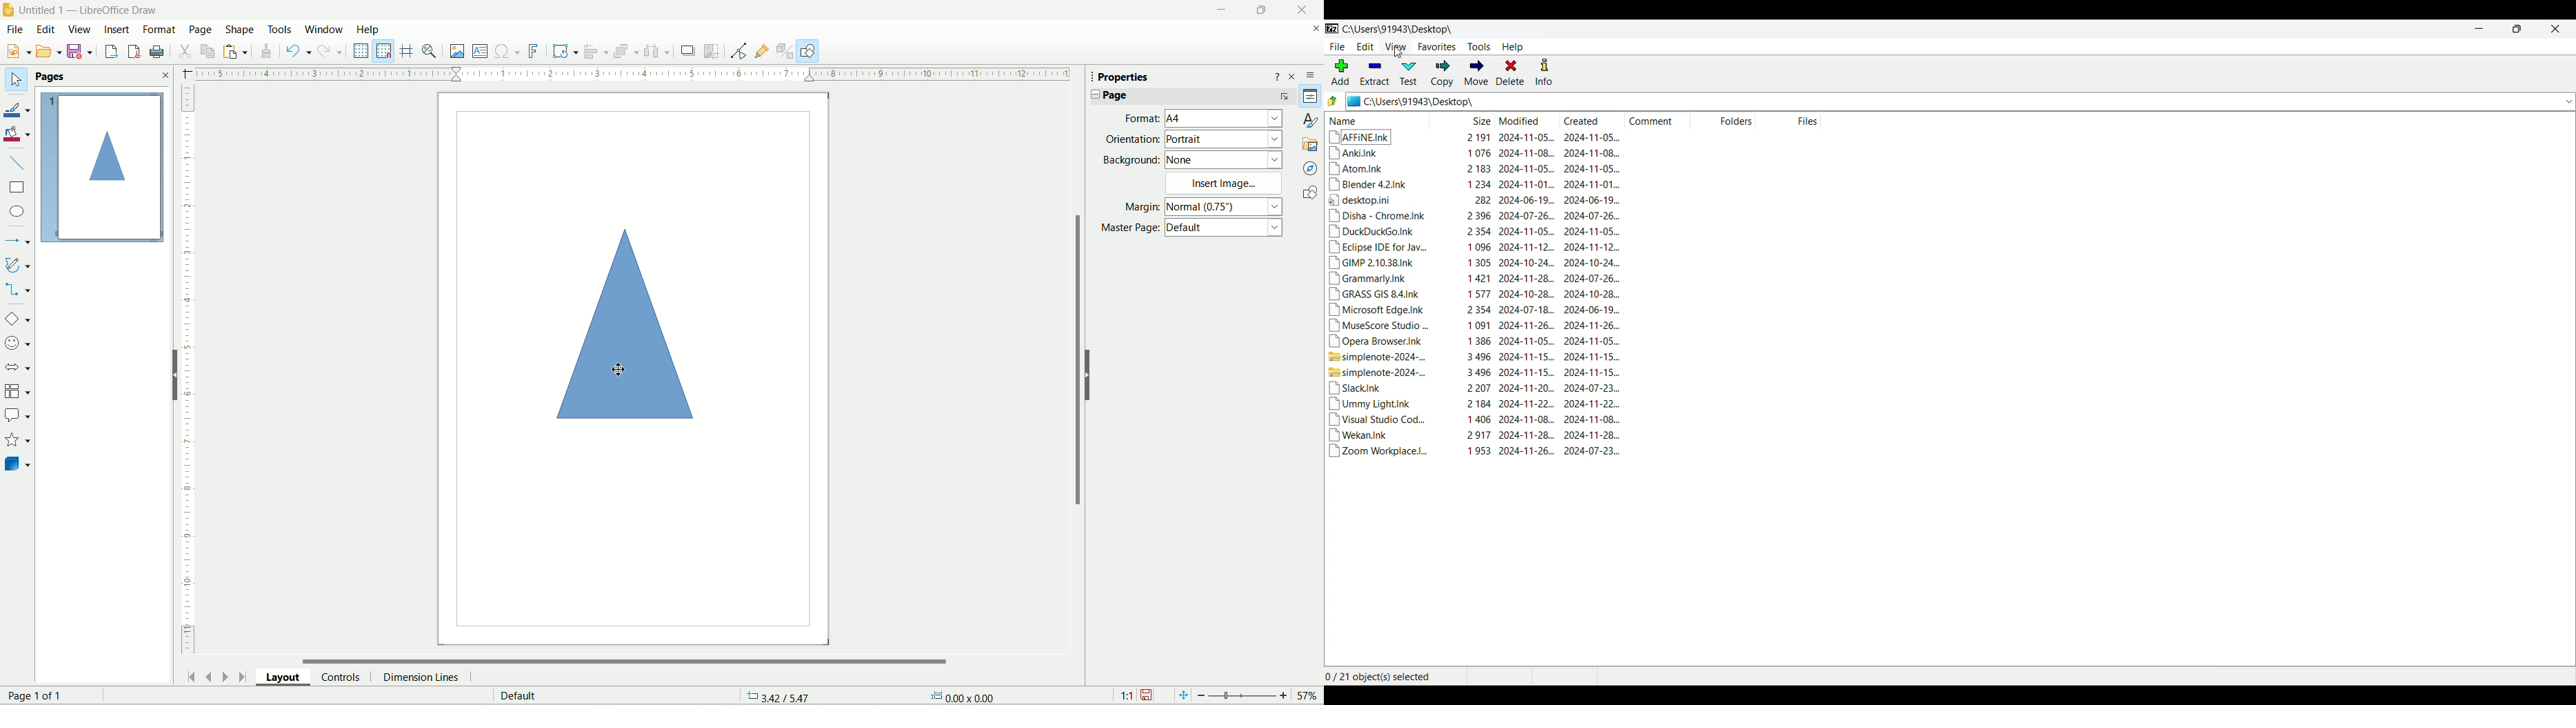 This screenshot has width=2576, height=728. What do you see at coordinates (1248, 695) in the screenshot?
I see `Zoom` at bounding box center [1248, 695].